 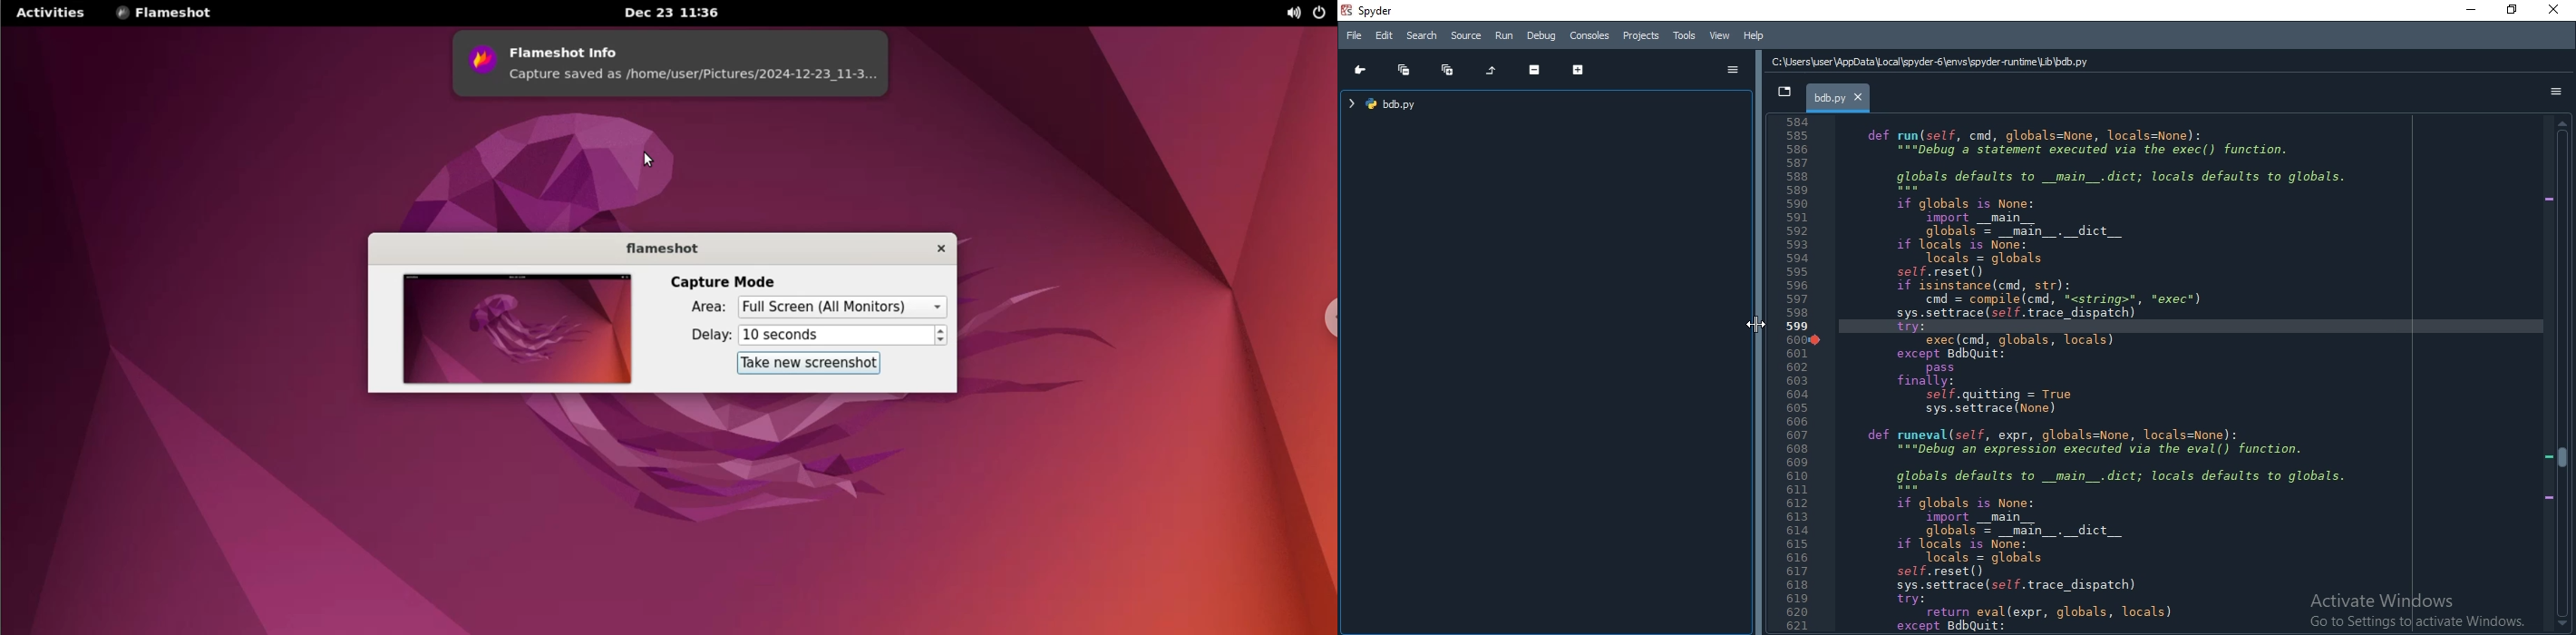 What do you see at coordinates (1753, 36) in the screenshot?
I see `Help` at bounding box center [1753, 36].